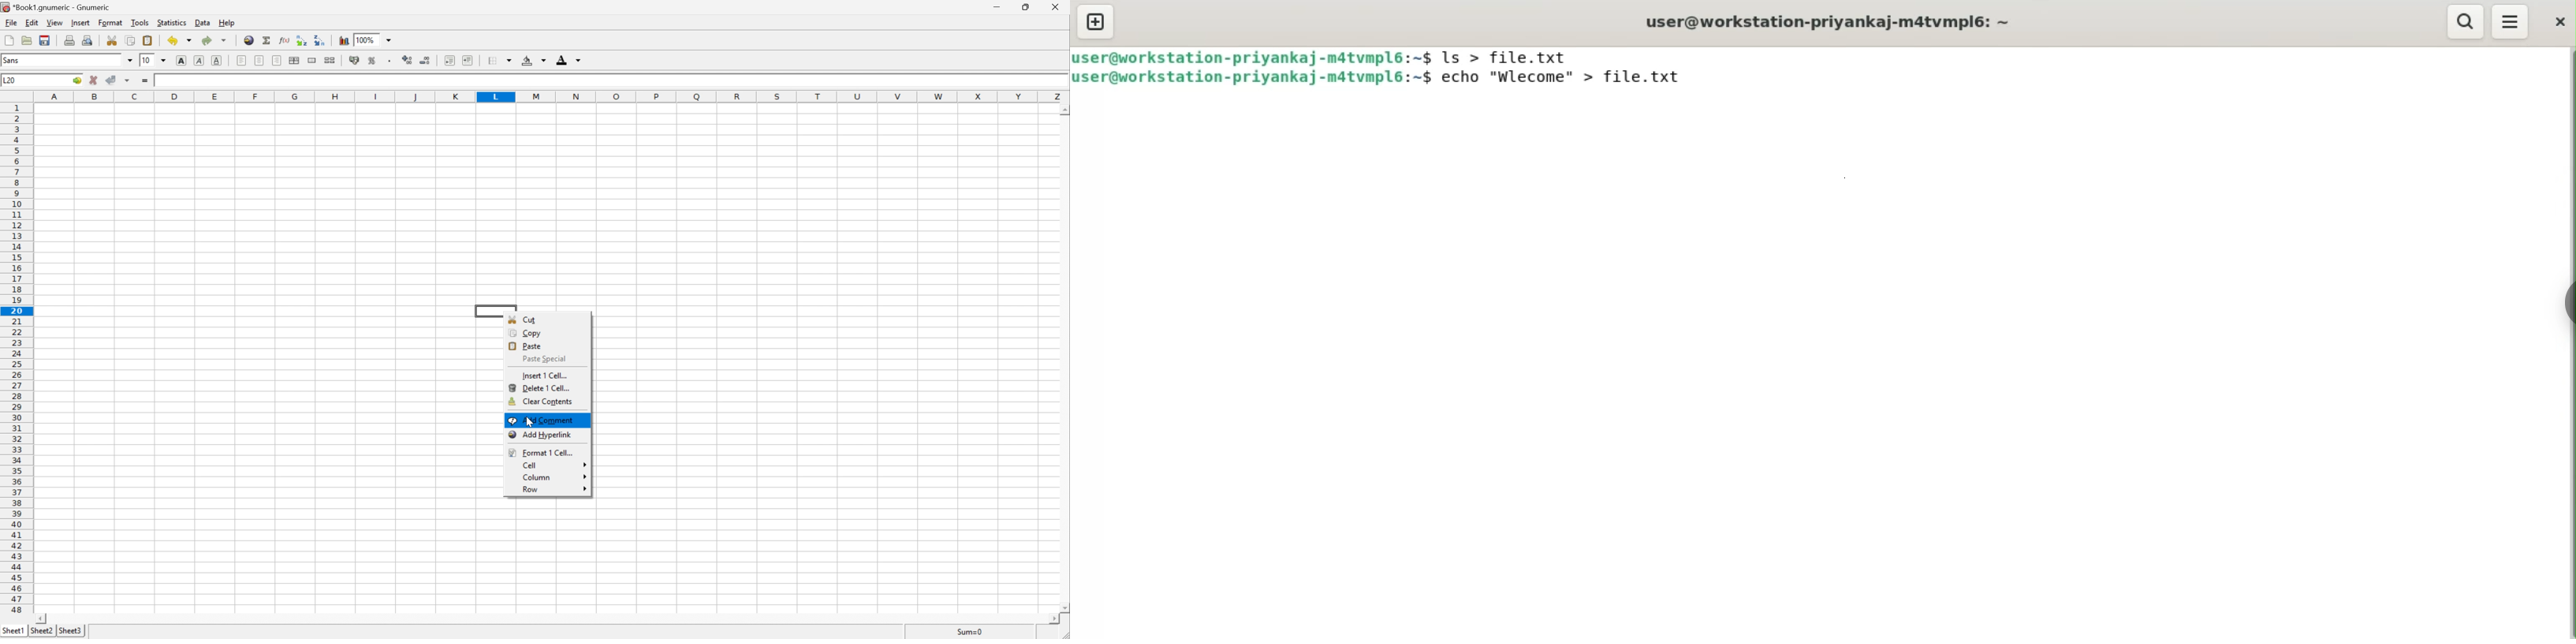 The height and width of the screenshot is (644, 2576). Describe the element at coordinates (16, 358) in the screenshot. I see `Row numbers` at that location.